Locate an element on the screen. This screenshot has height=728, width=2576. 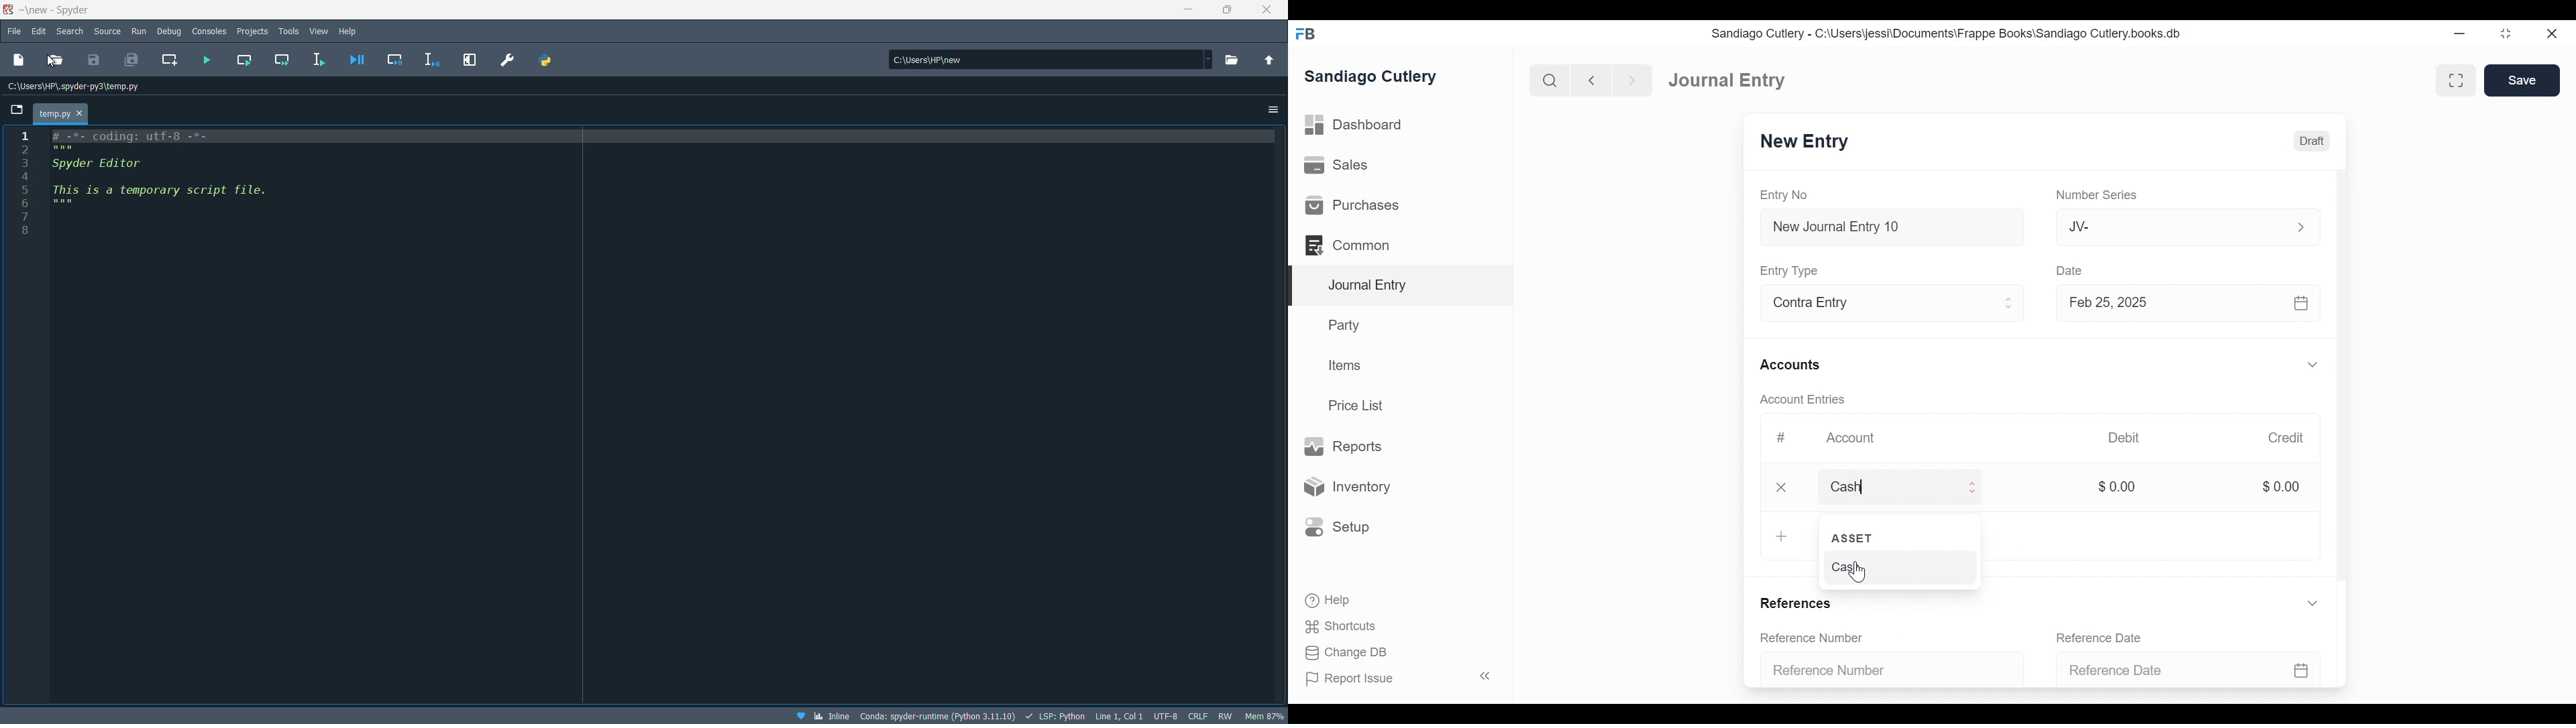
Save file is located at coordinates (92, 60).